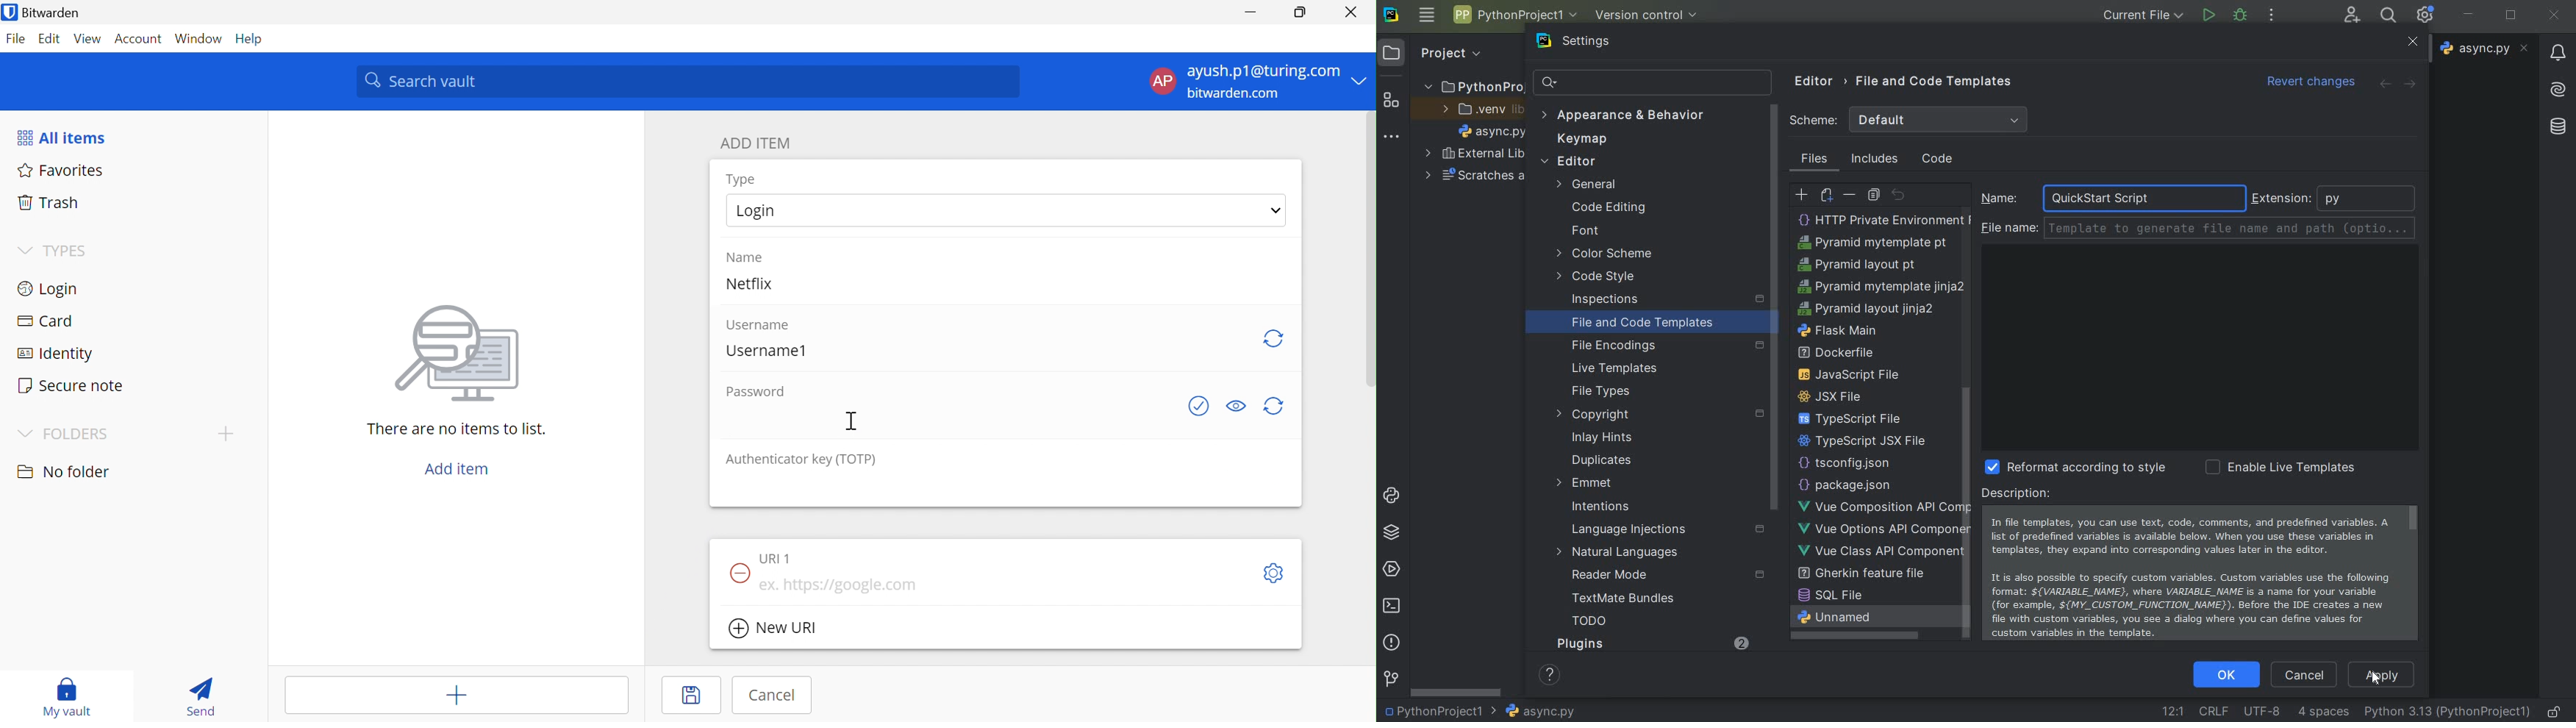 The width and height of the screenshot is (2576, 728). What do you see at coordinates (1966, 340) in the screenshot?
I see `scrollbar` at bounding box center [1966, 340].